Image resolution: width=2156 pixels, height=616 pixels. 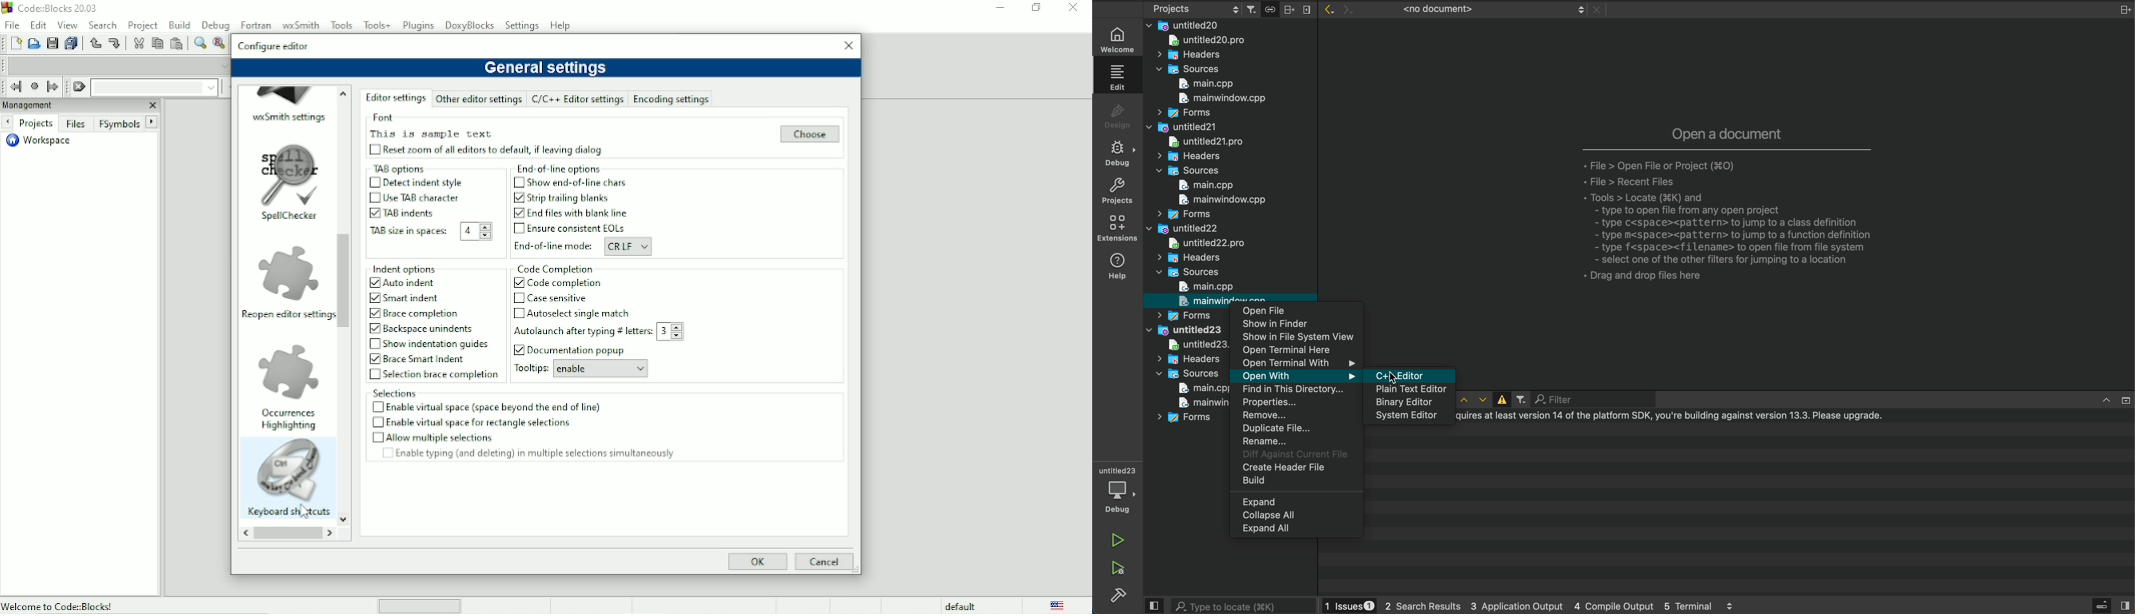 I want to click on C/C++ Editor Settings, so click(x=577, y=100).